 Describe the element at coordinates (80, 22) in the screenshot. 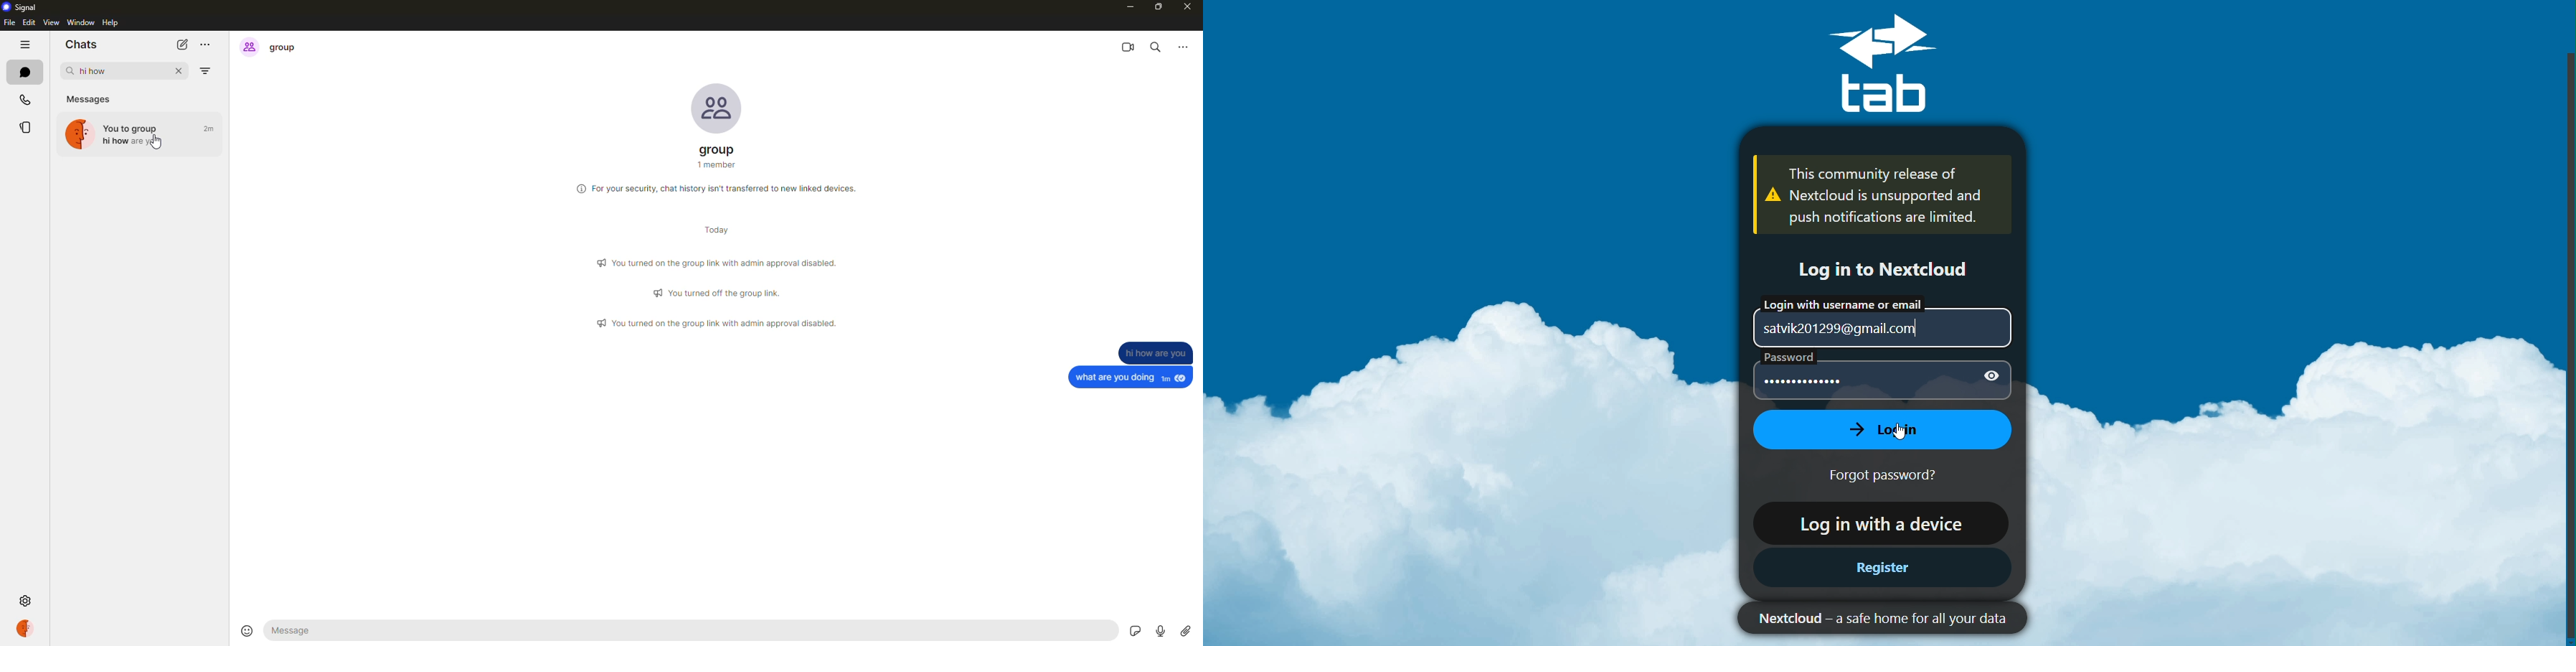

I see `window` at that location.